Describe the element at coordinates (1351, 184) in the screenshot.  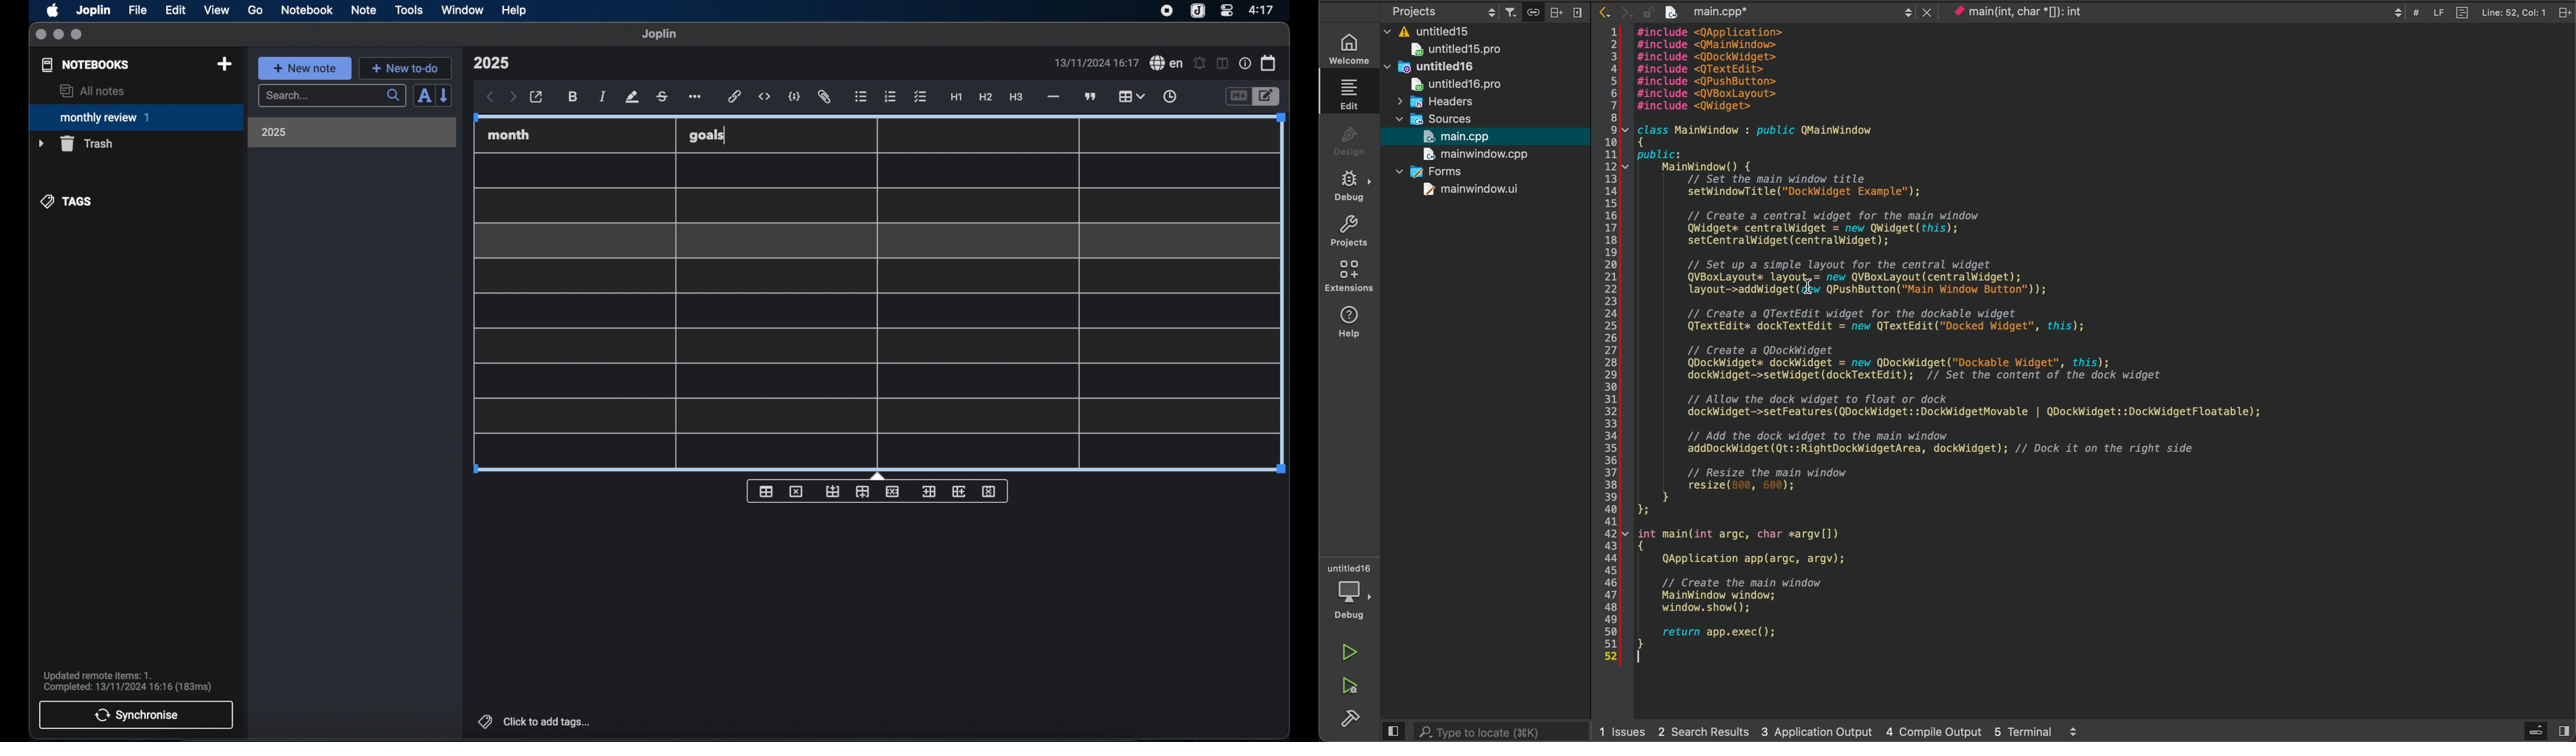
I see `debug` at that location.